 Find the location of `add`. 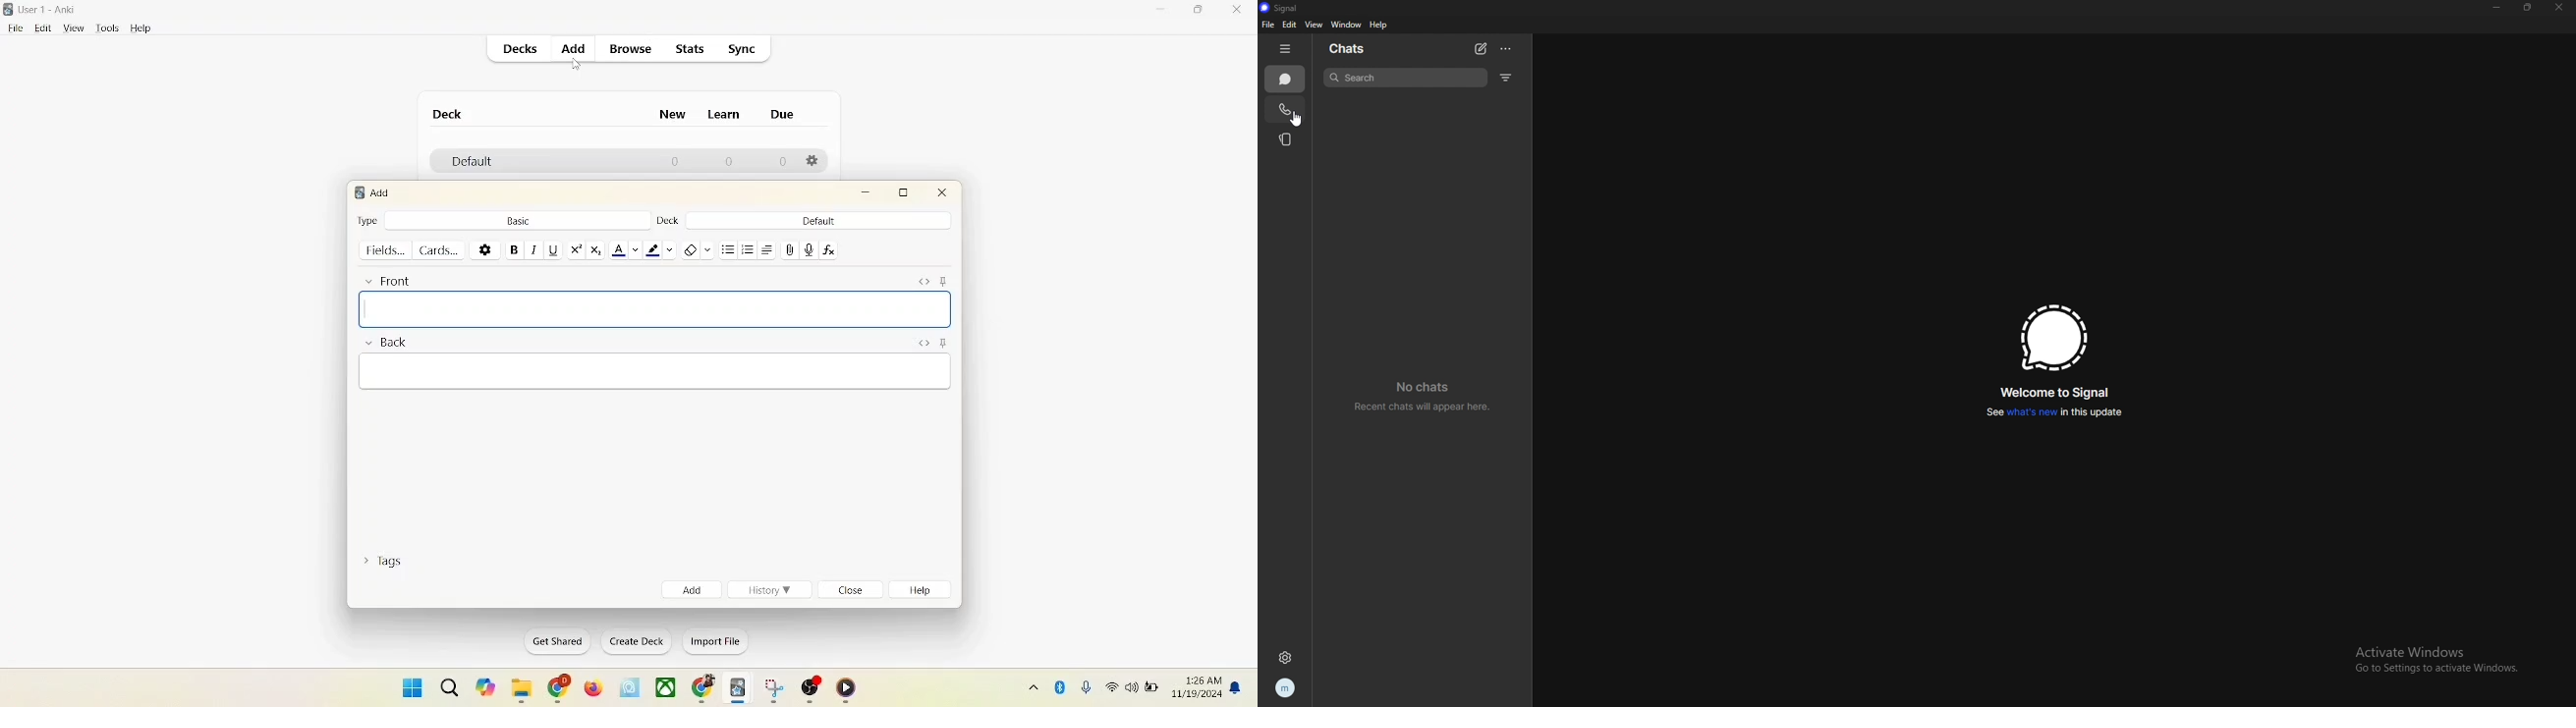

add is located at coordinates (382, 192).